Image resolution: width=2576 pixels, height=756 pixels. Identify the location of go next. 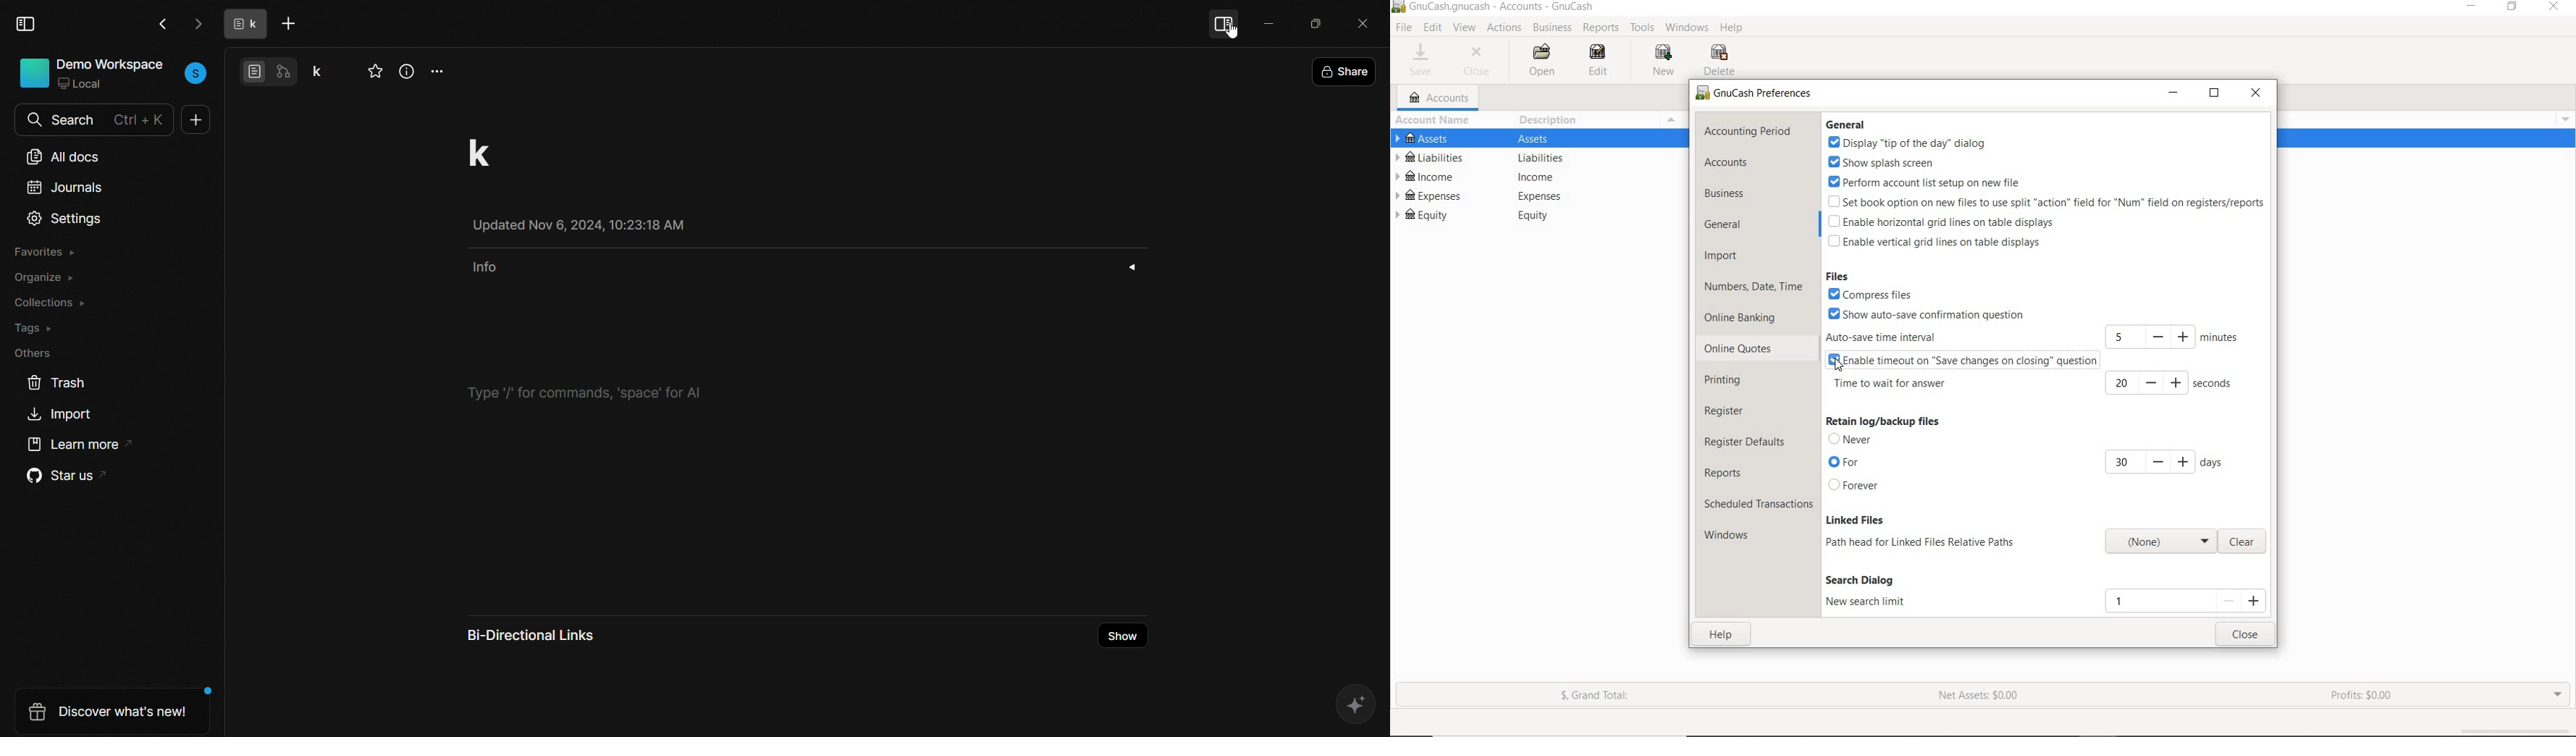
(196, 24).